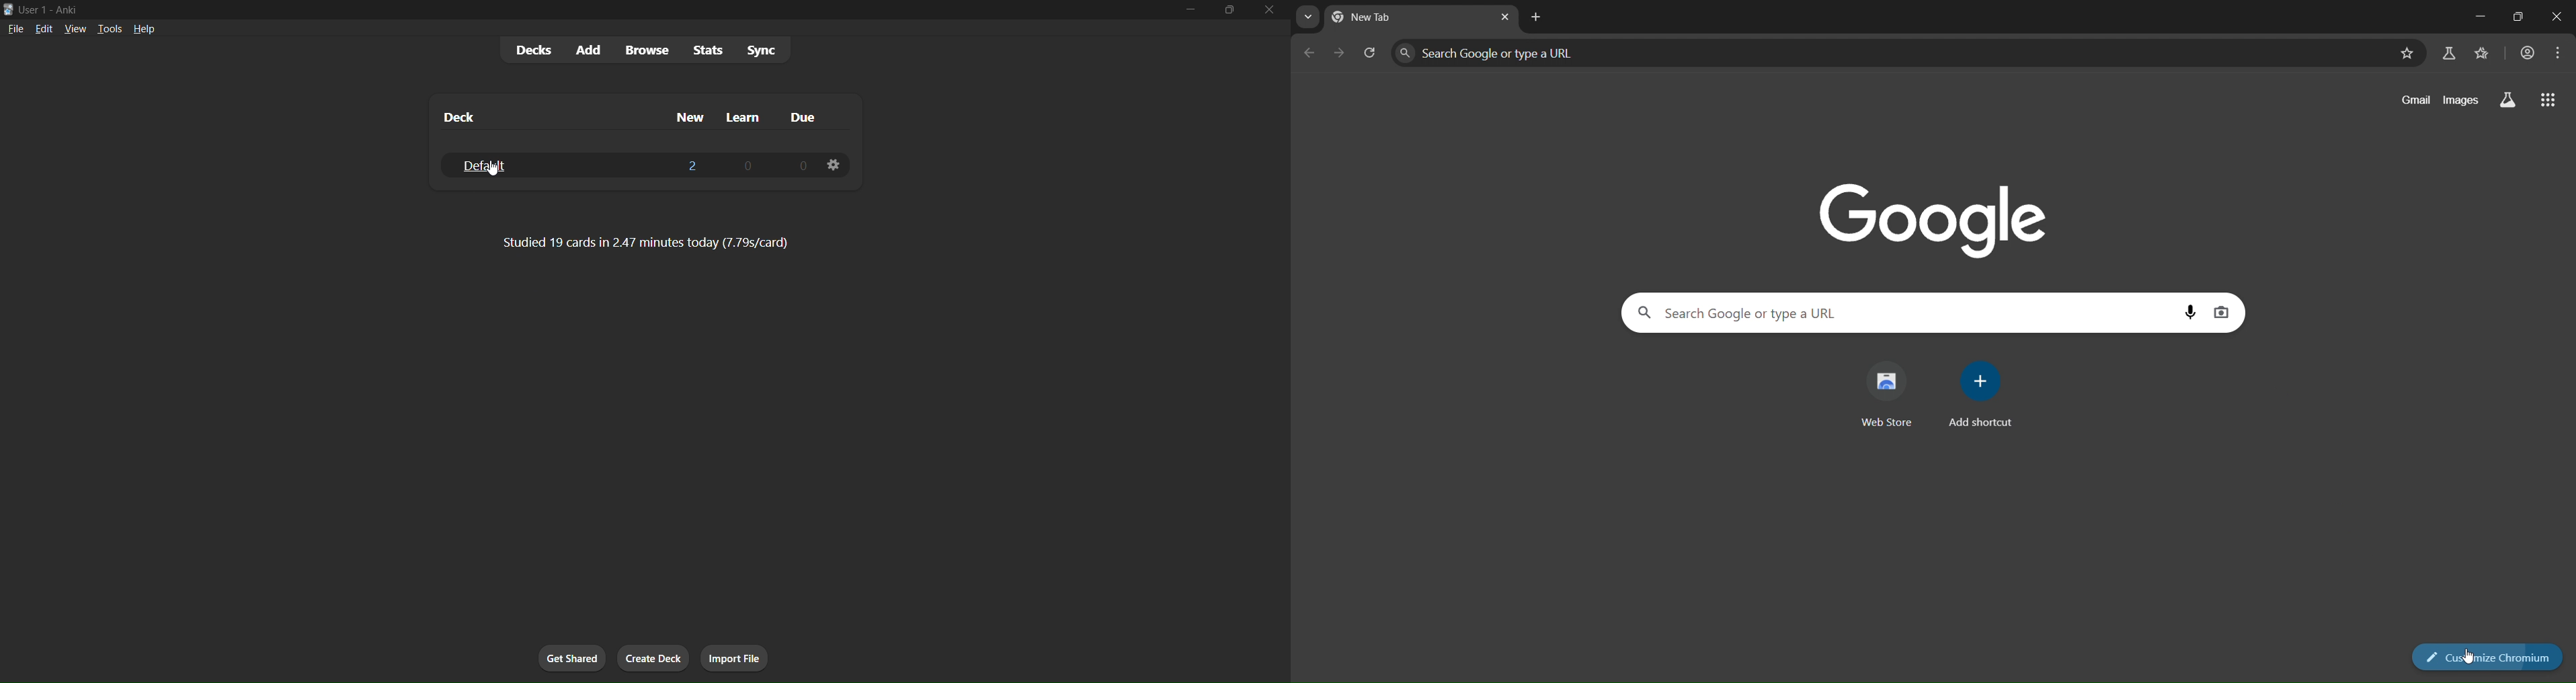 Image resolution: width=2576 pixels, height=700 pixels. What do you see at coordinates (690, 115) in the screenshot?
I see `new` at bounding box center [690, 115].